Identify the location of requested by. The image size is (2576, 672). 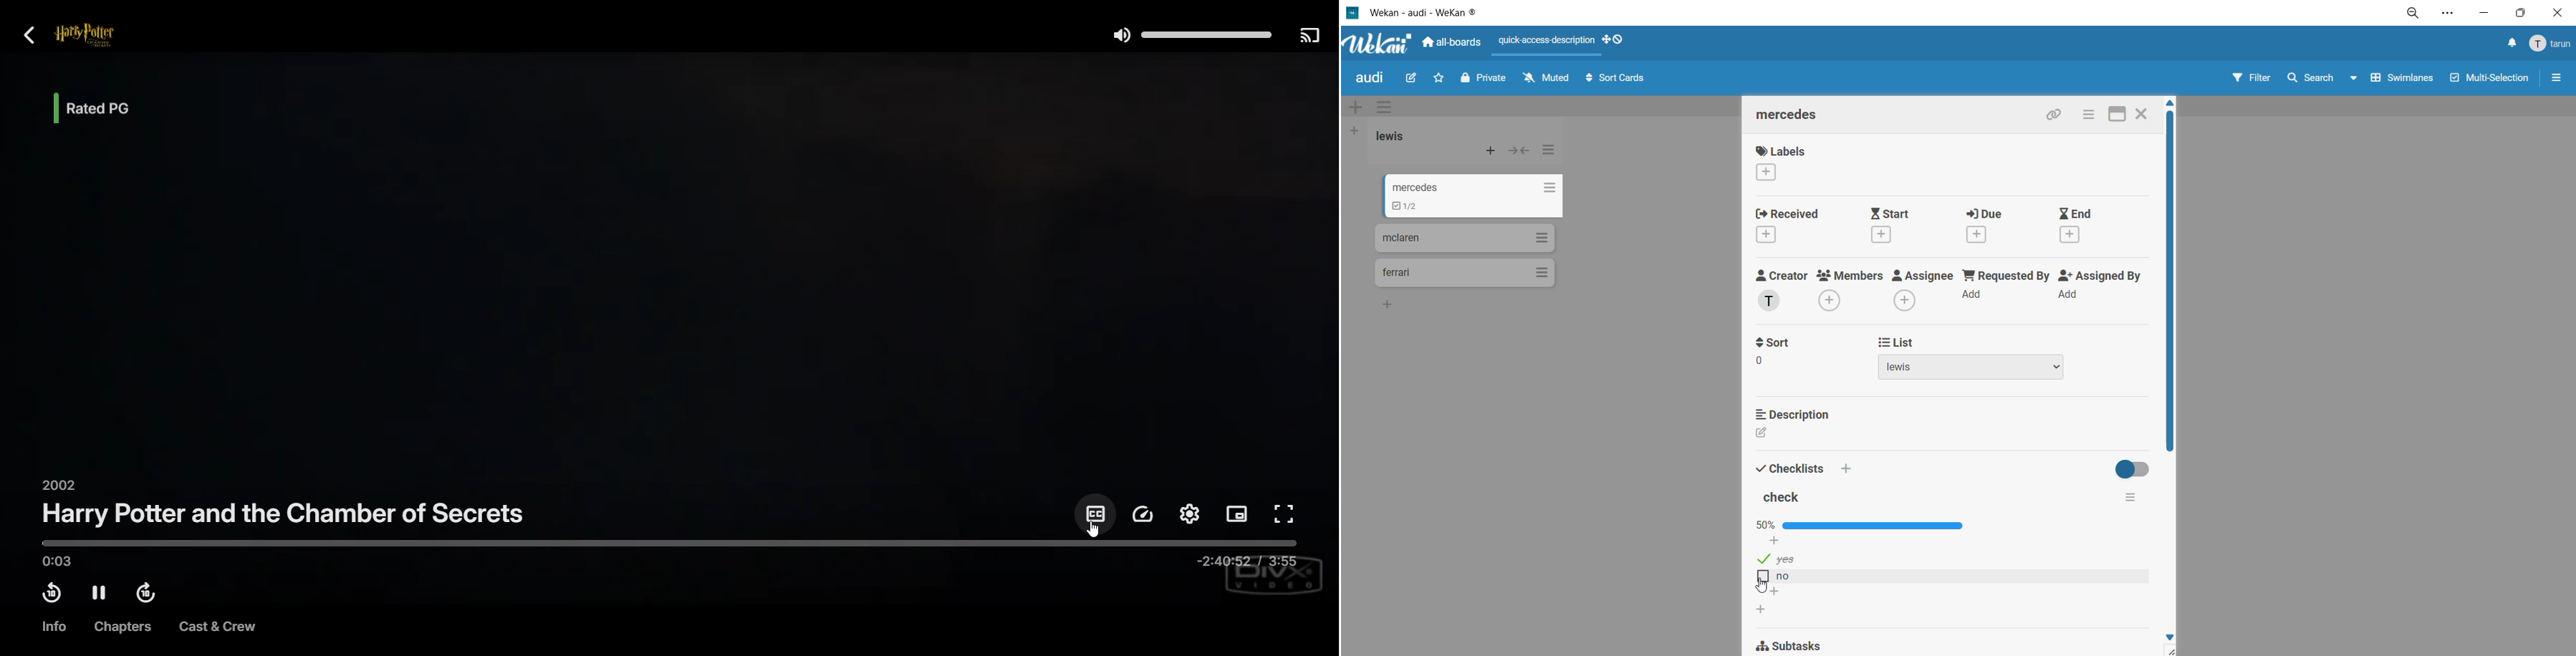
(2004, 287).